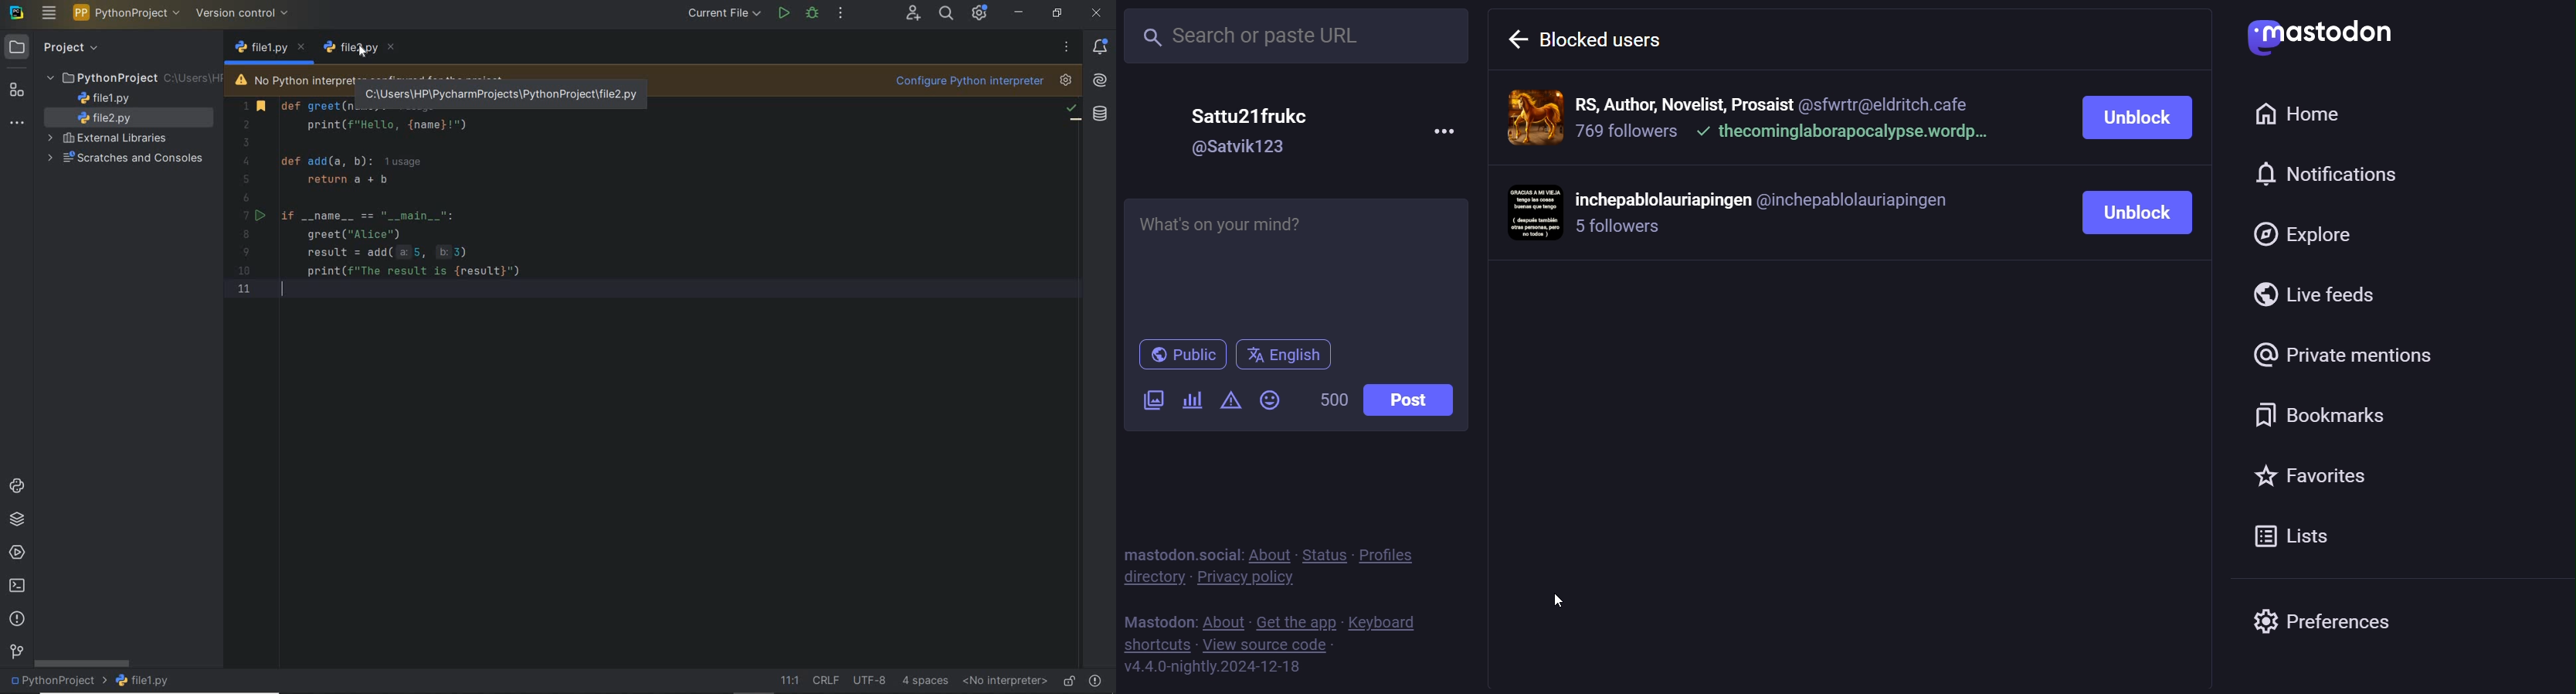 The width and height of the screenshot is (2576, 700). Describe the element at coordinates (53, 48) in the screenshot. I see `project` at that location.